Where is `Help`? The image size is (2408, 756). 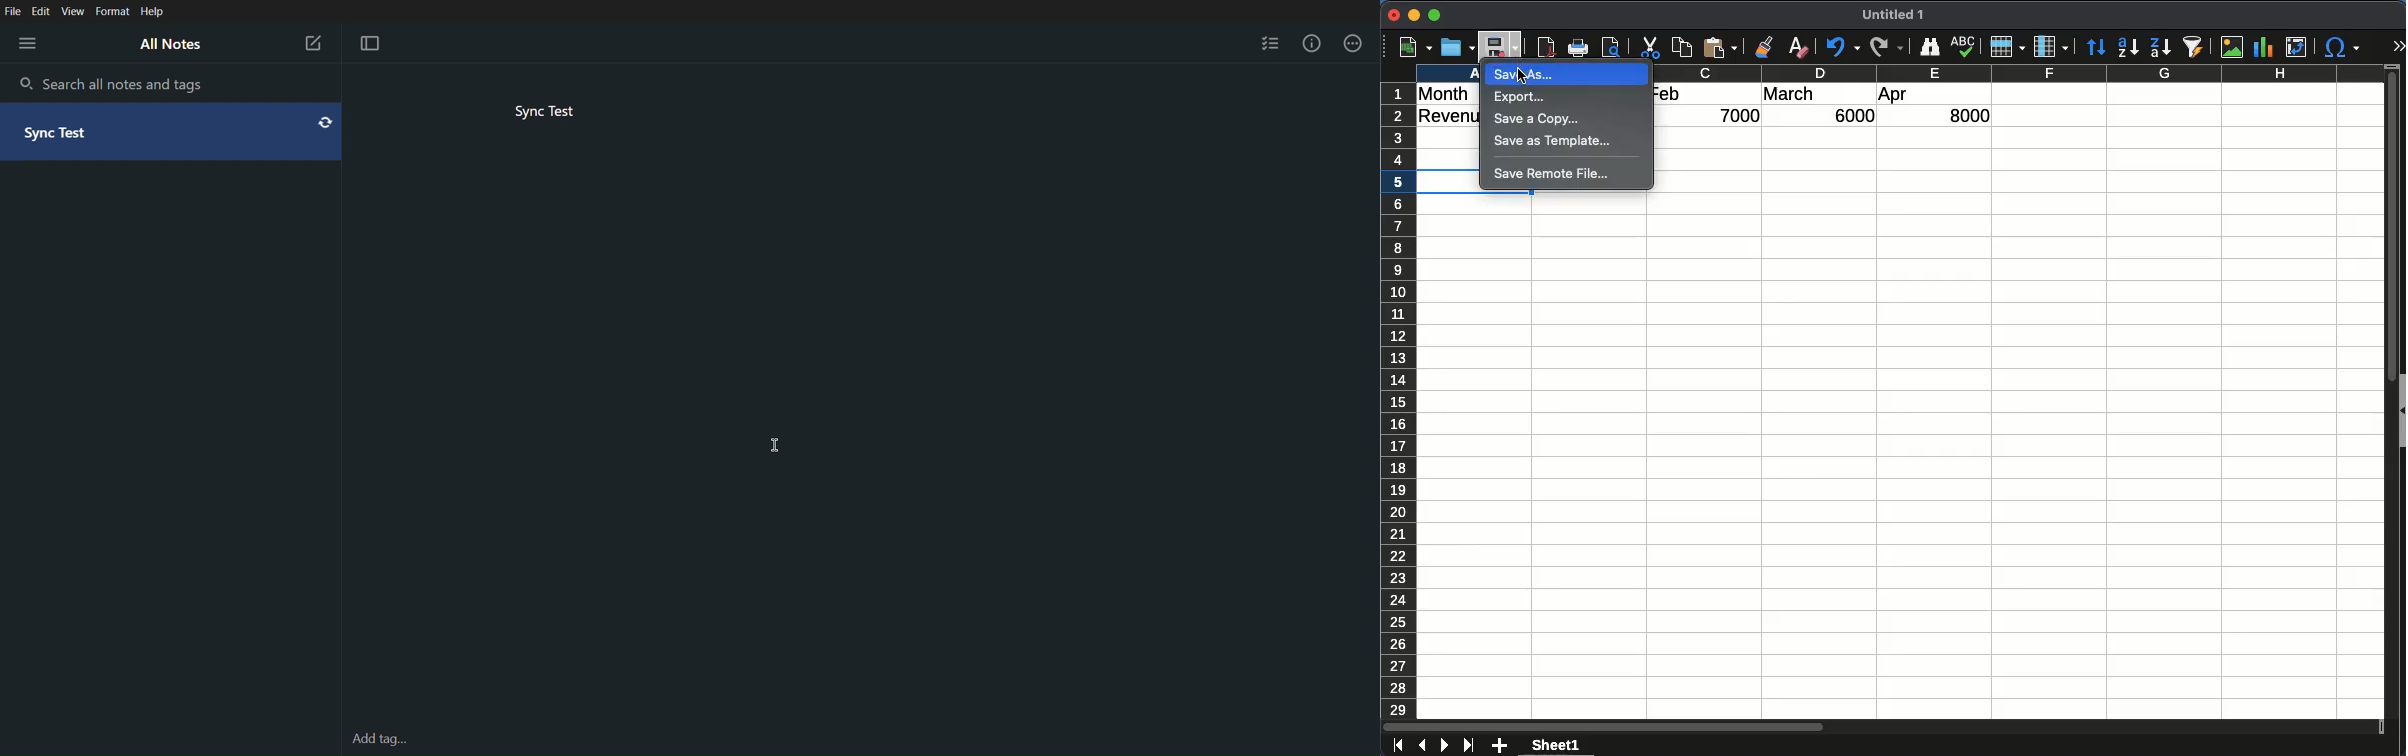
Help is located at coordinates (155, 11).